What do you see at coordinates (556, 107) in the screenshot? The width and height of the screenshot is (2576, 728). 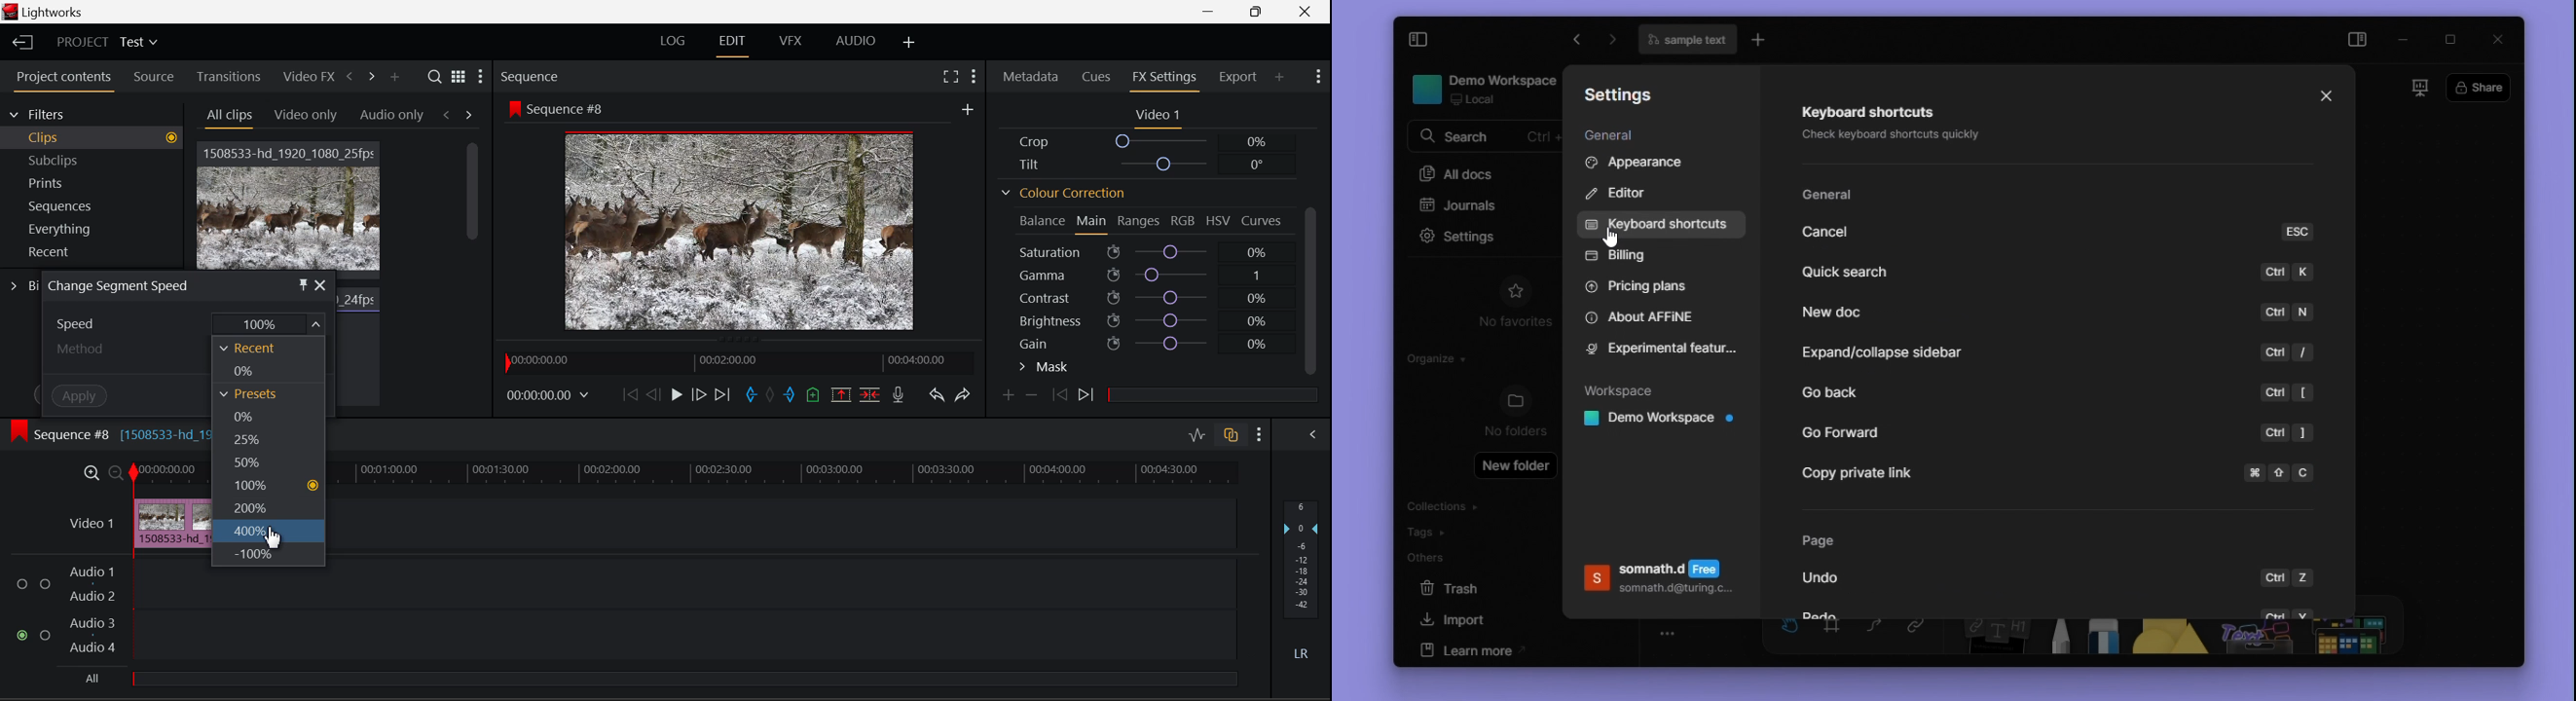 I see `Sequence #8` at bounding box center [556, 107].